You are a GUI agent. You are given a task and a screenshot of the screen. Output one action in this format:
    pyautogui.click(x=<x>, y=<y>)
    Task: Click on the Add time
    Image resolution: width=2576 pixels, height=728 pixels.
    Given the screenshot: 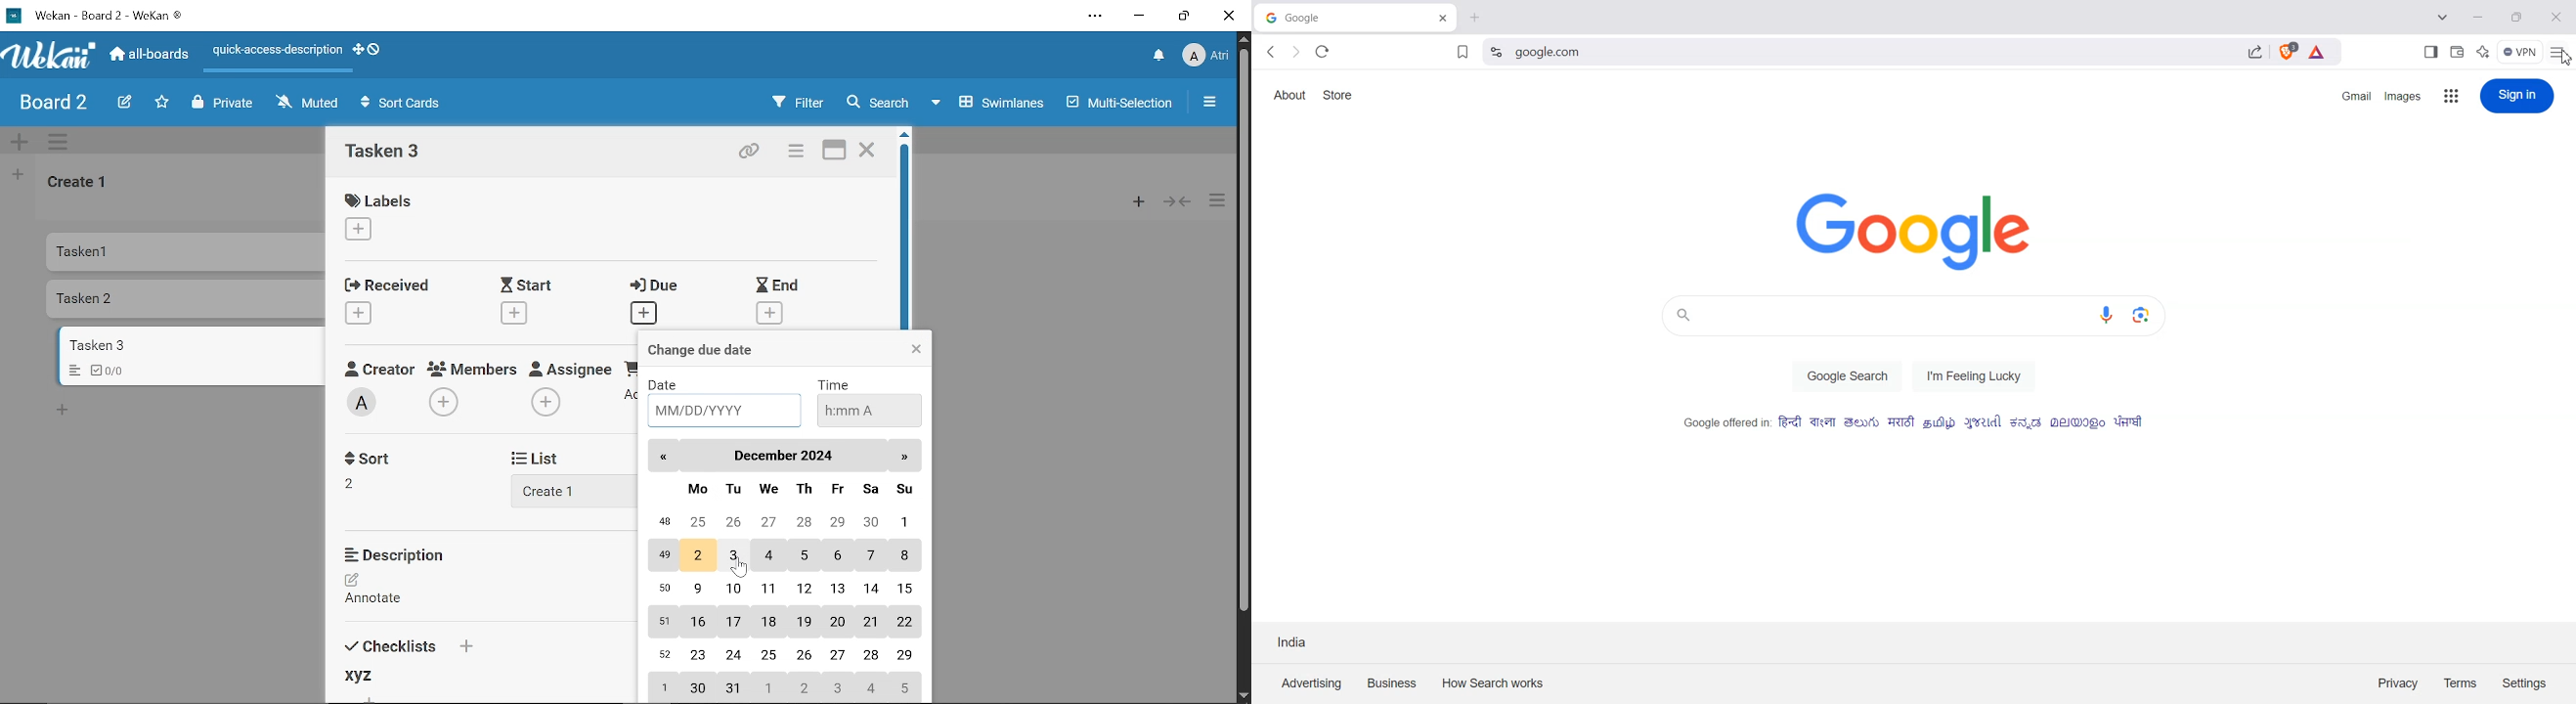 What is the action you would take?
    pyautogui.click(x=866, y=409)
    